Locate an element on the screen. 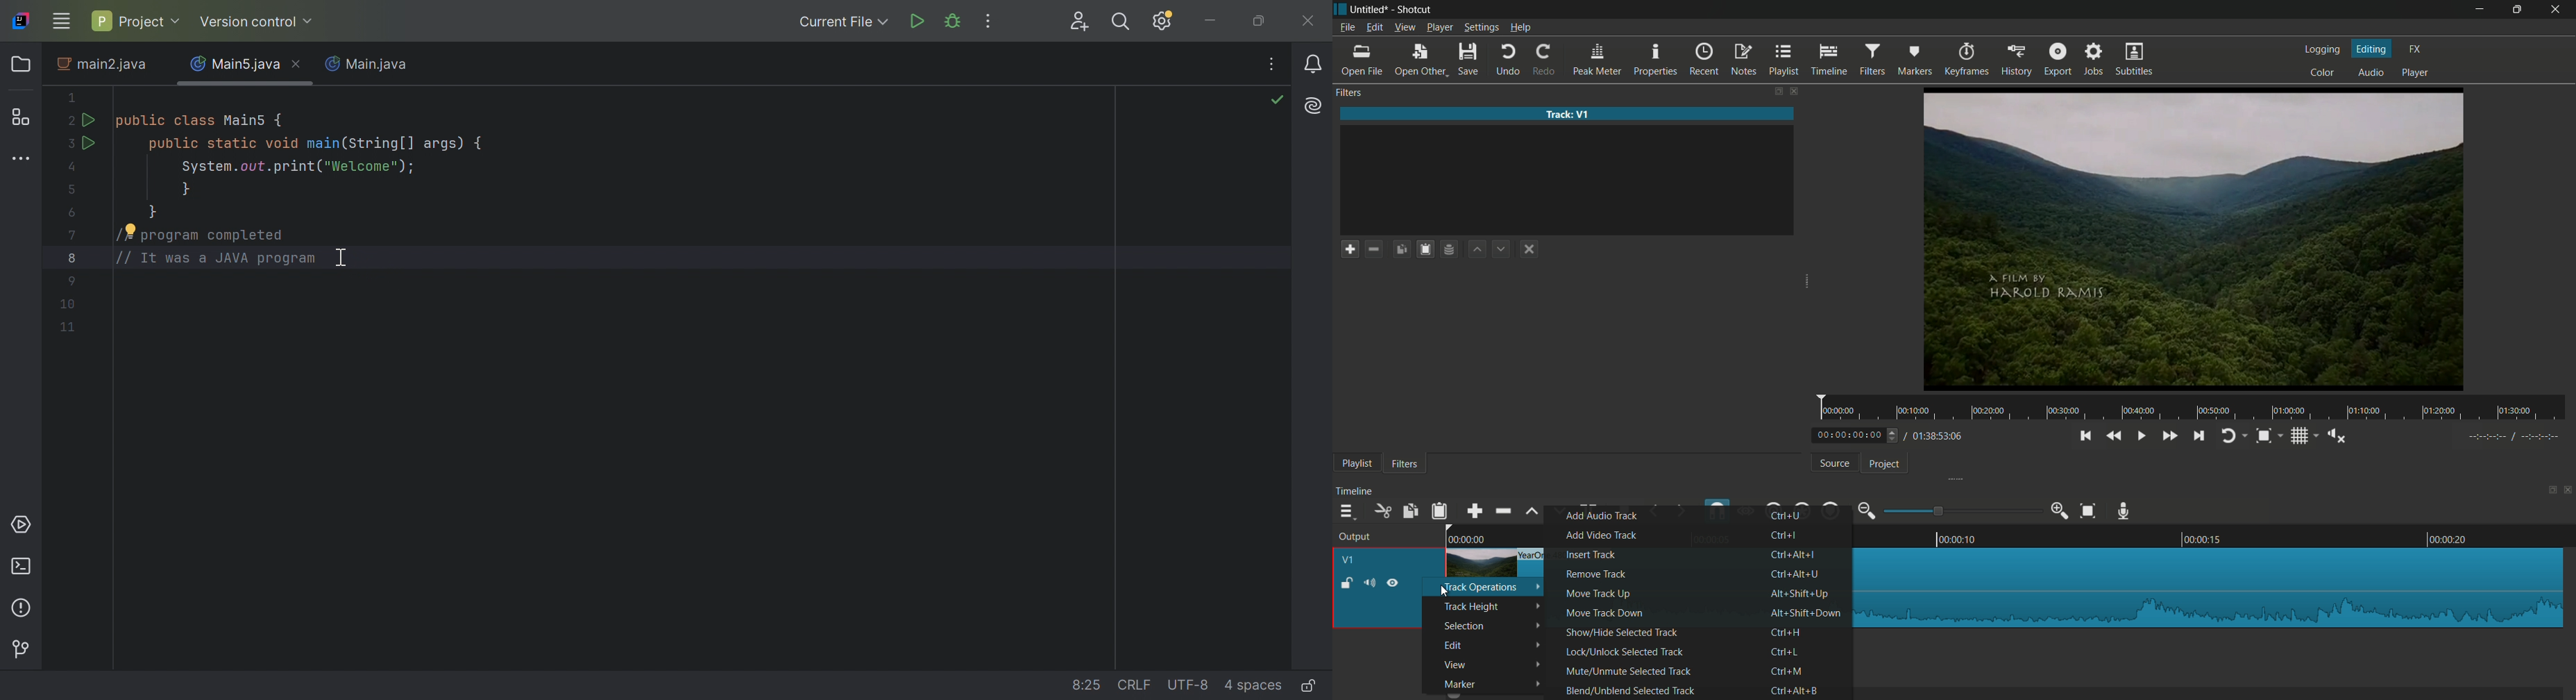  filters is located at coordinates (1408, 463).